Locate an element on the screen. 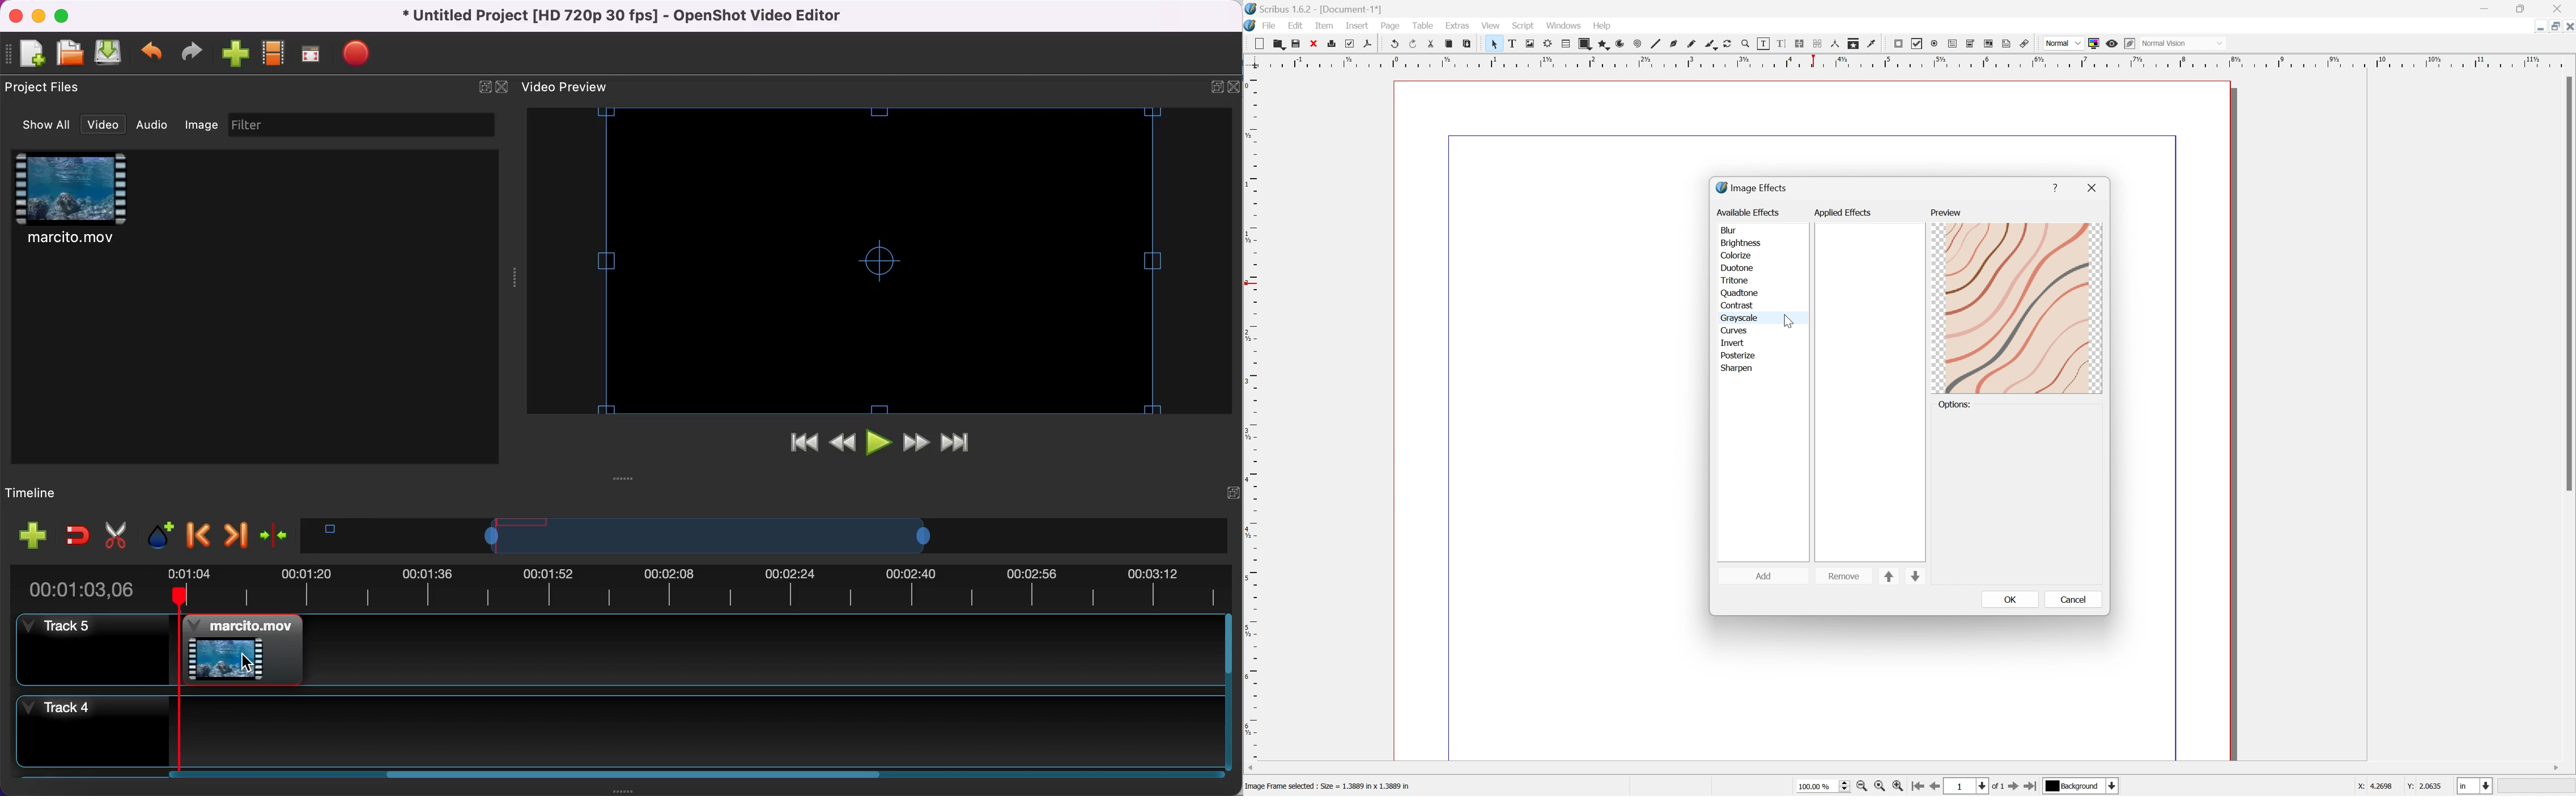 The height and width of the screenshot is (812, 2576). Normal Vision is located at coordinates (2185, 42).